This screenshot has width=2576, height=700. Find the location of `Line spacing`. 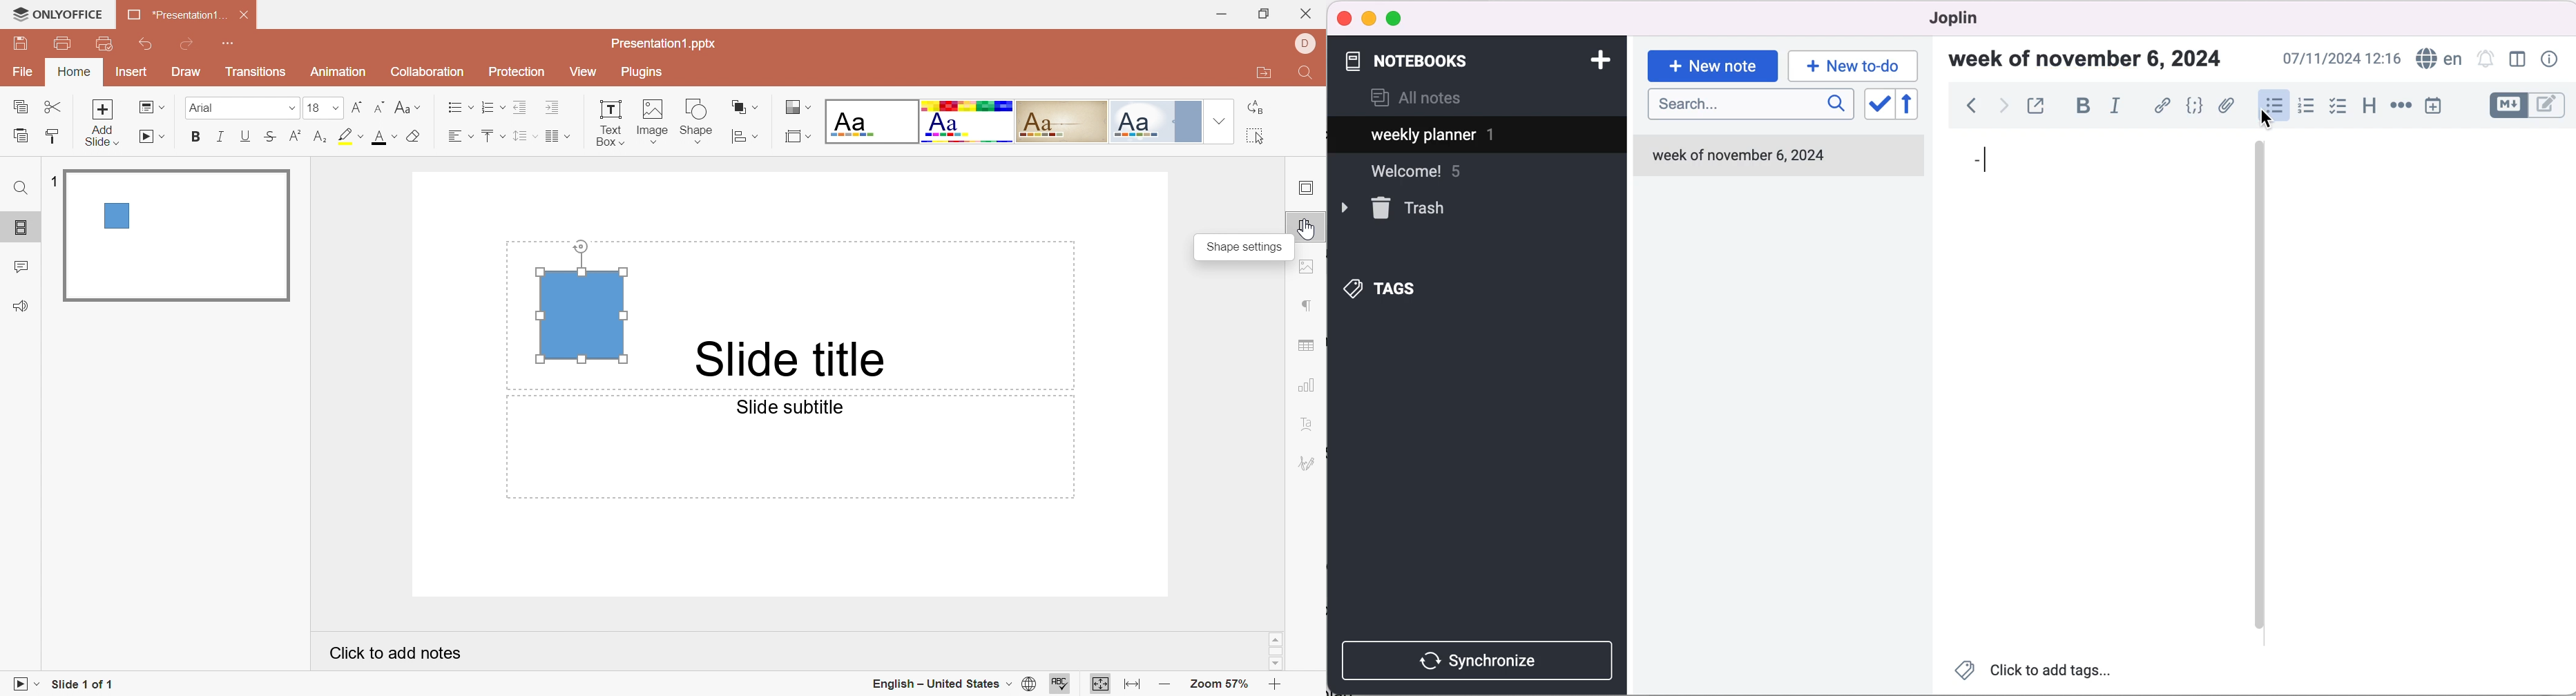

Line spacing is located at coordinates (524, 138).